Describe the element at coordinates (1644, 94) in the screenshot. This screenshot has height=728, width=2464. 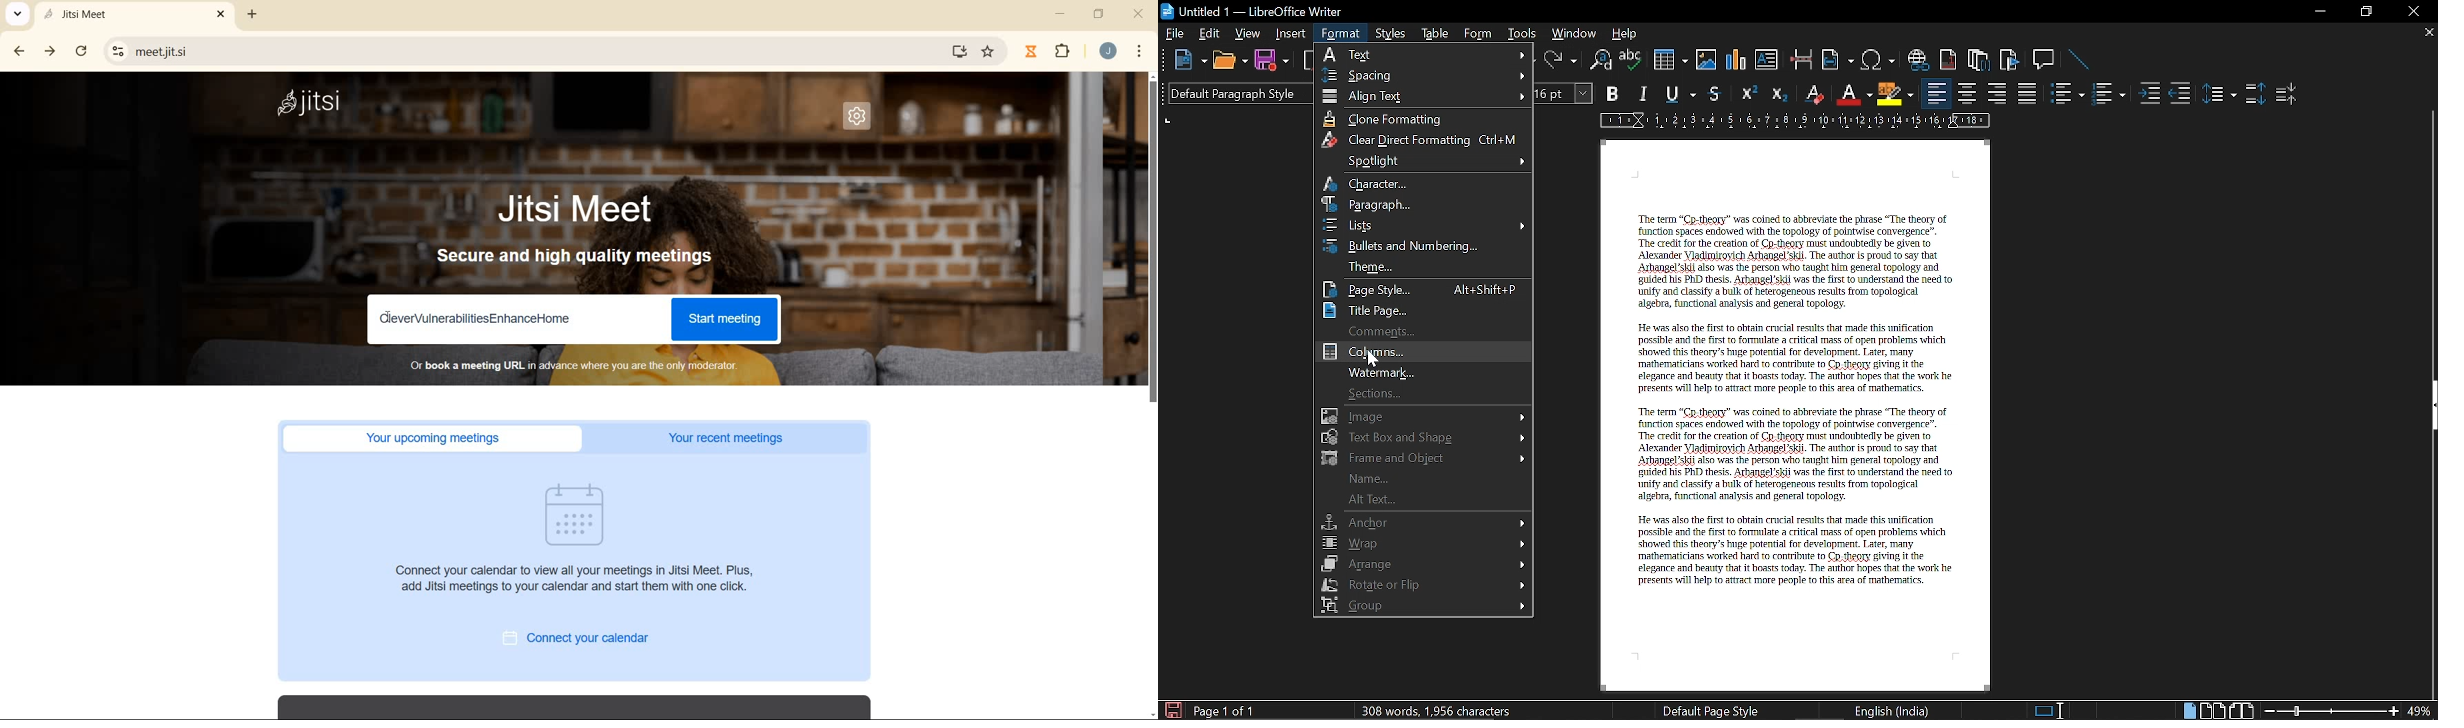
I see `Italic` at that location.